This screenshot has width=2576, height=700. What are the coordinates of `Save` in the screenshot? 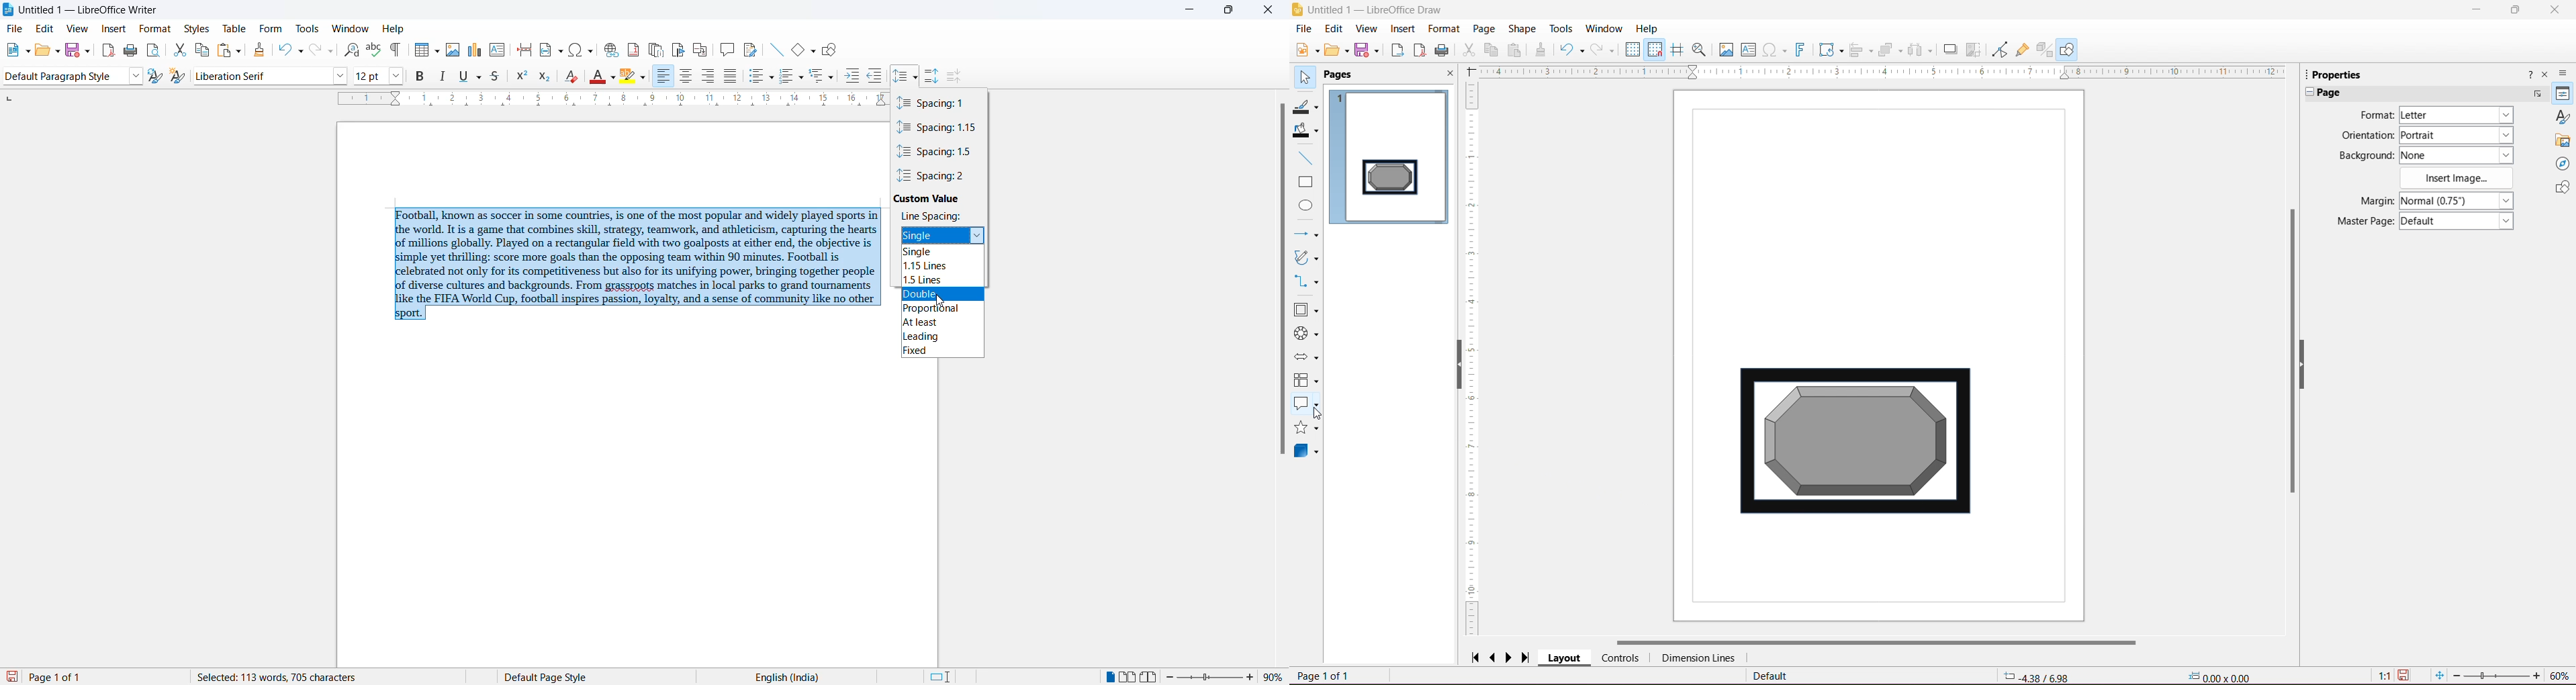 It's located at (1369, 52).